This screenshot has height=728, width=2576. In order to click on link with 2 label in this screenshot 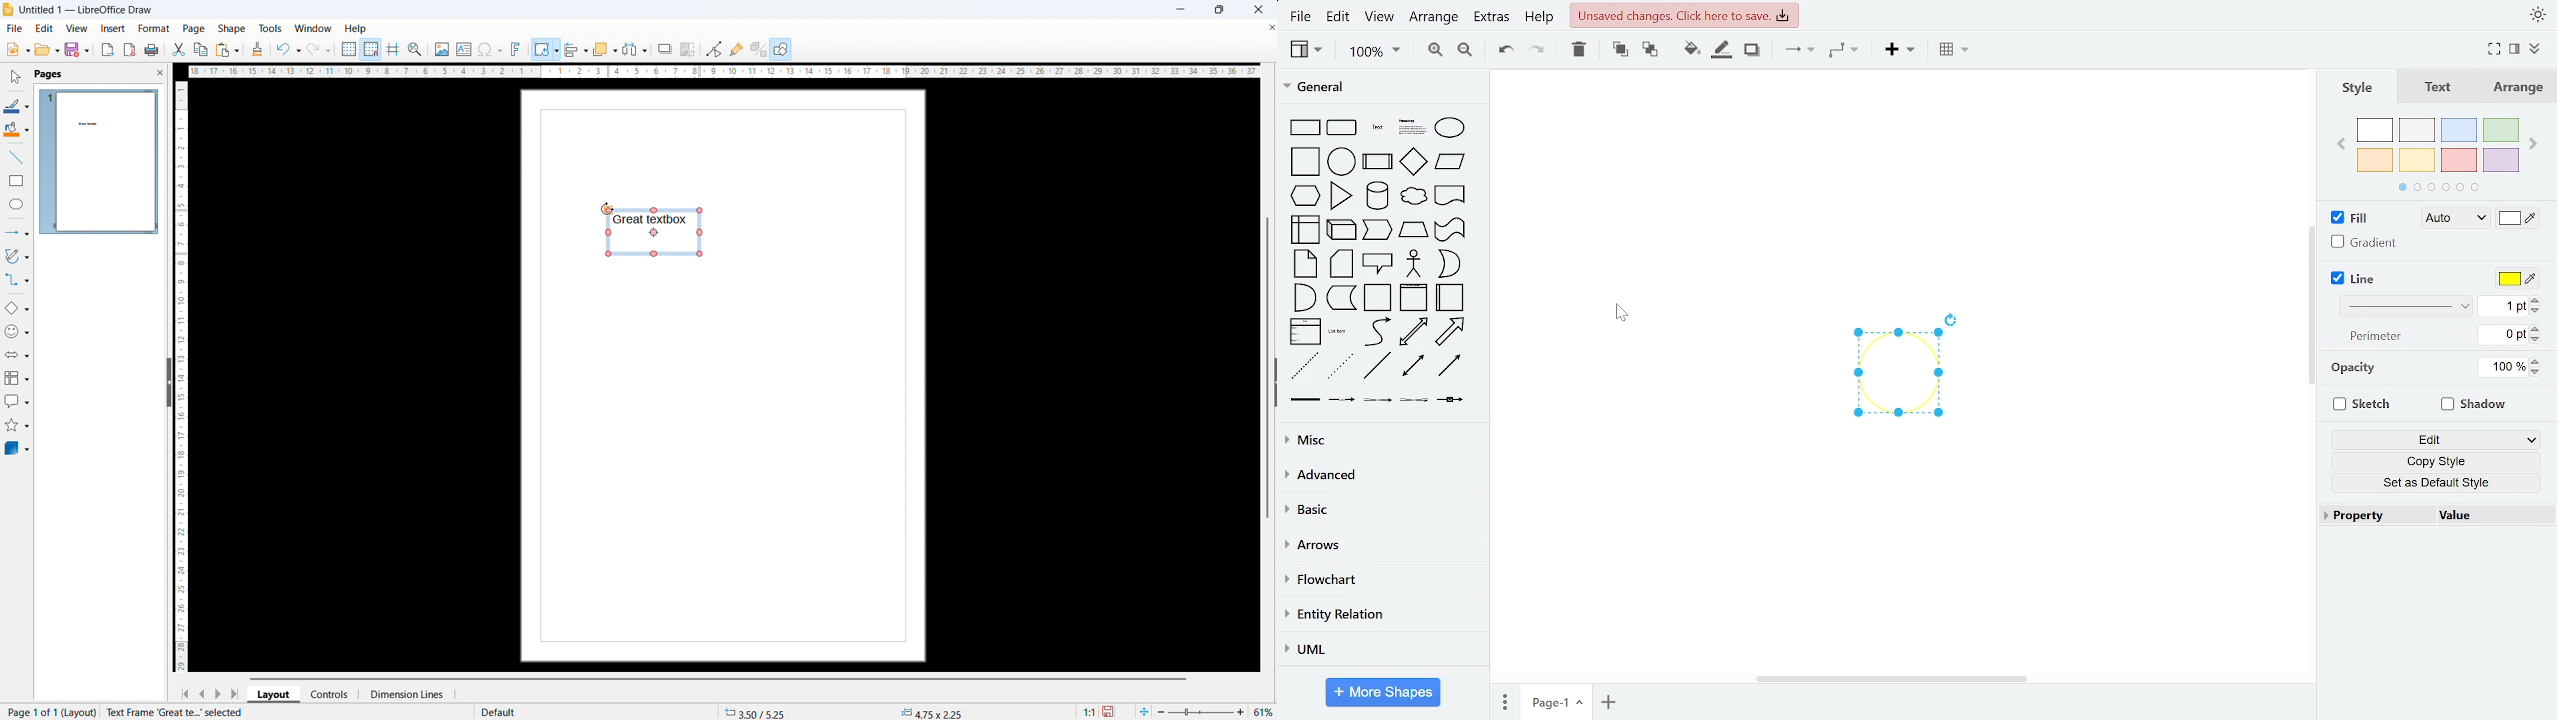, I will do `click(1377, 399)`.